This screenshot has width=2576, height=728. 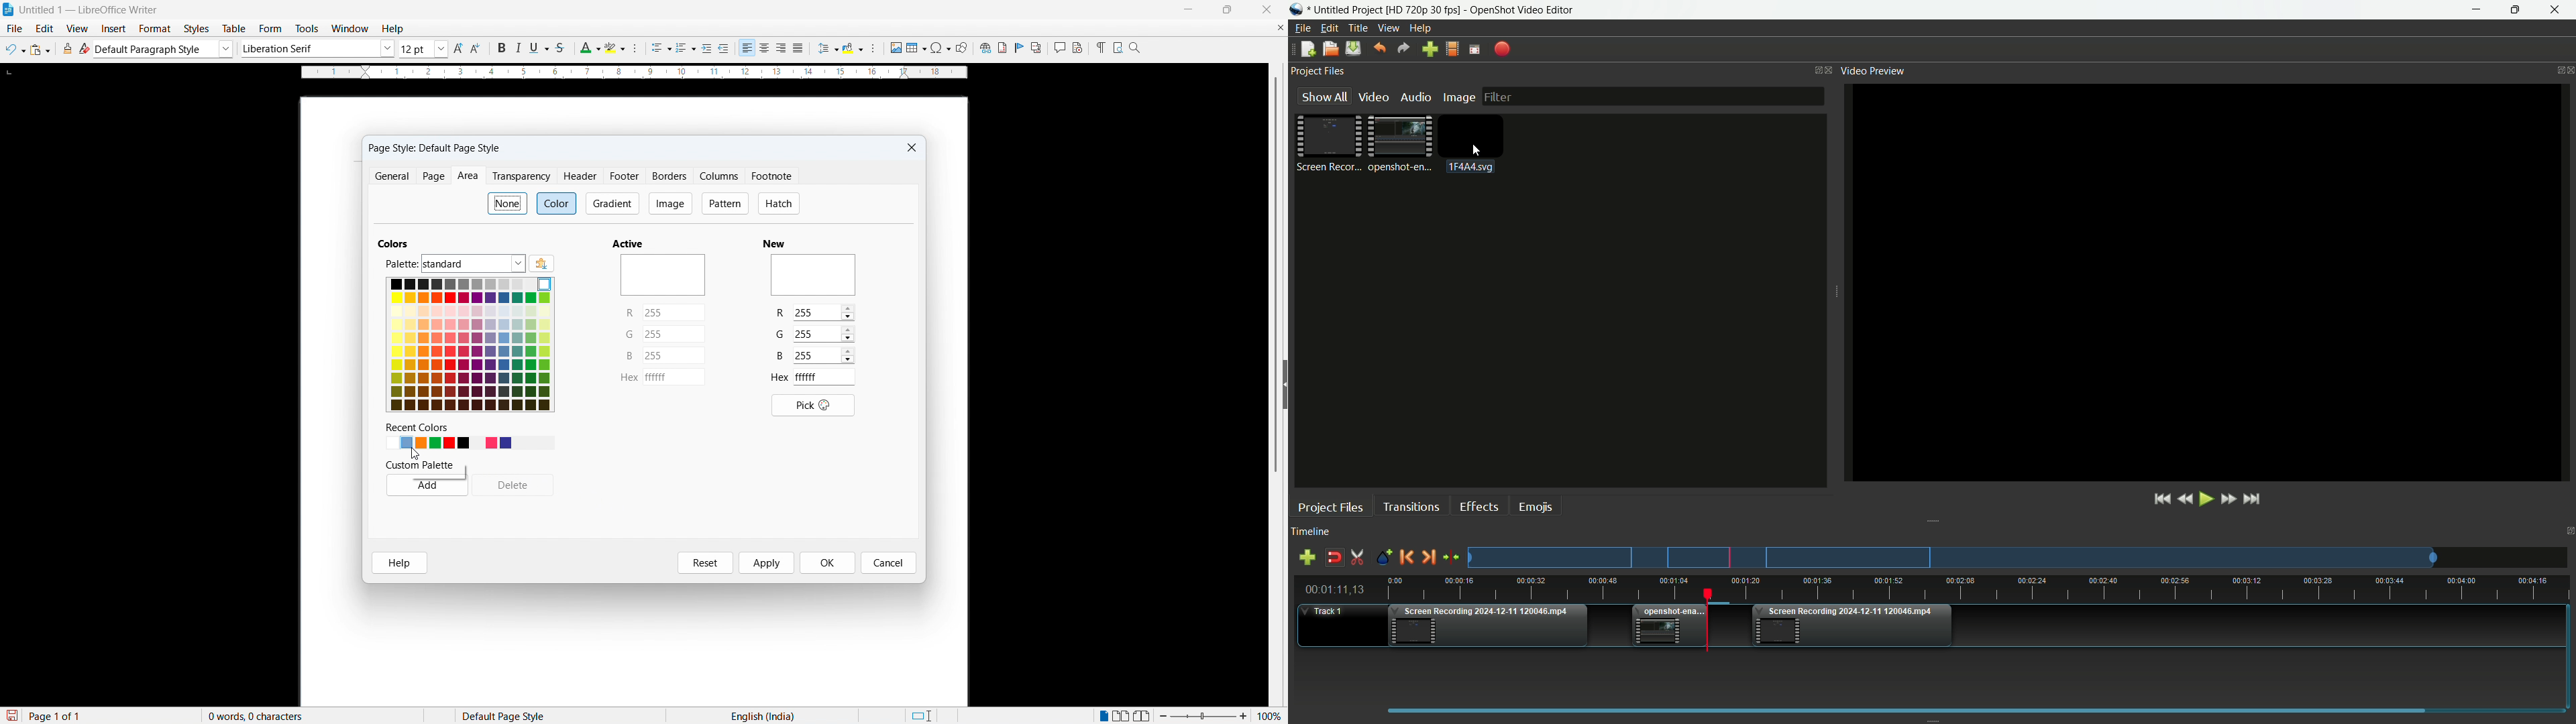 What do you see at coordinates (40, 50) in the screenshot?
I see `Paste ` at bounding box center [40, 50].